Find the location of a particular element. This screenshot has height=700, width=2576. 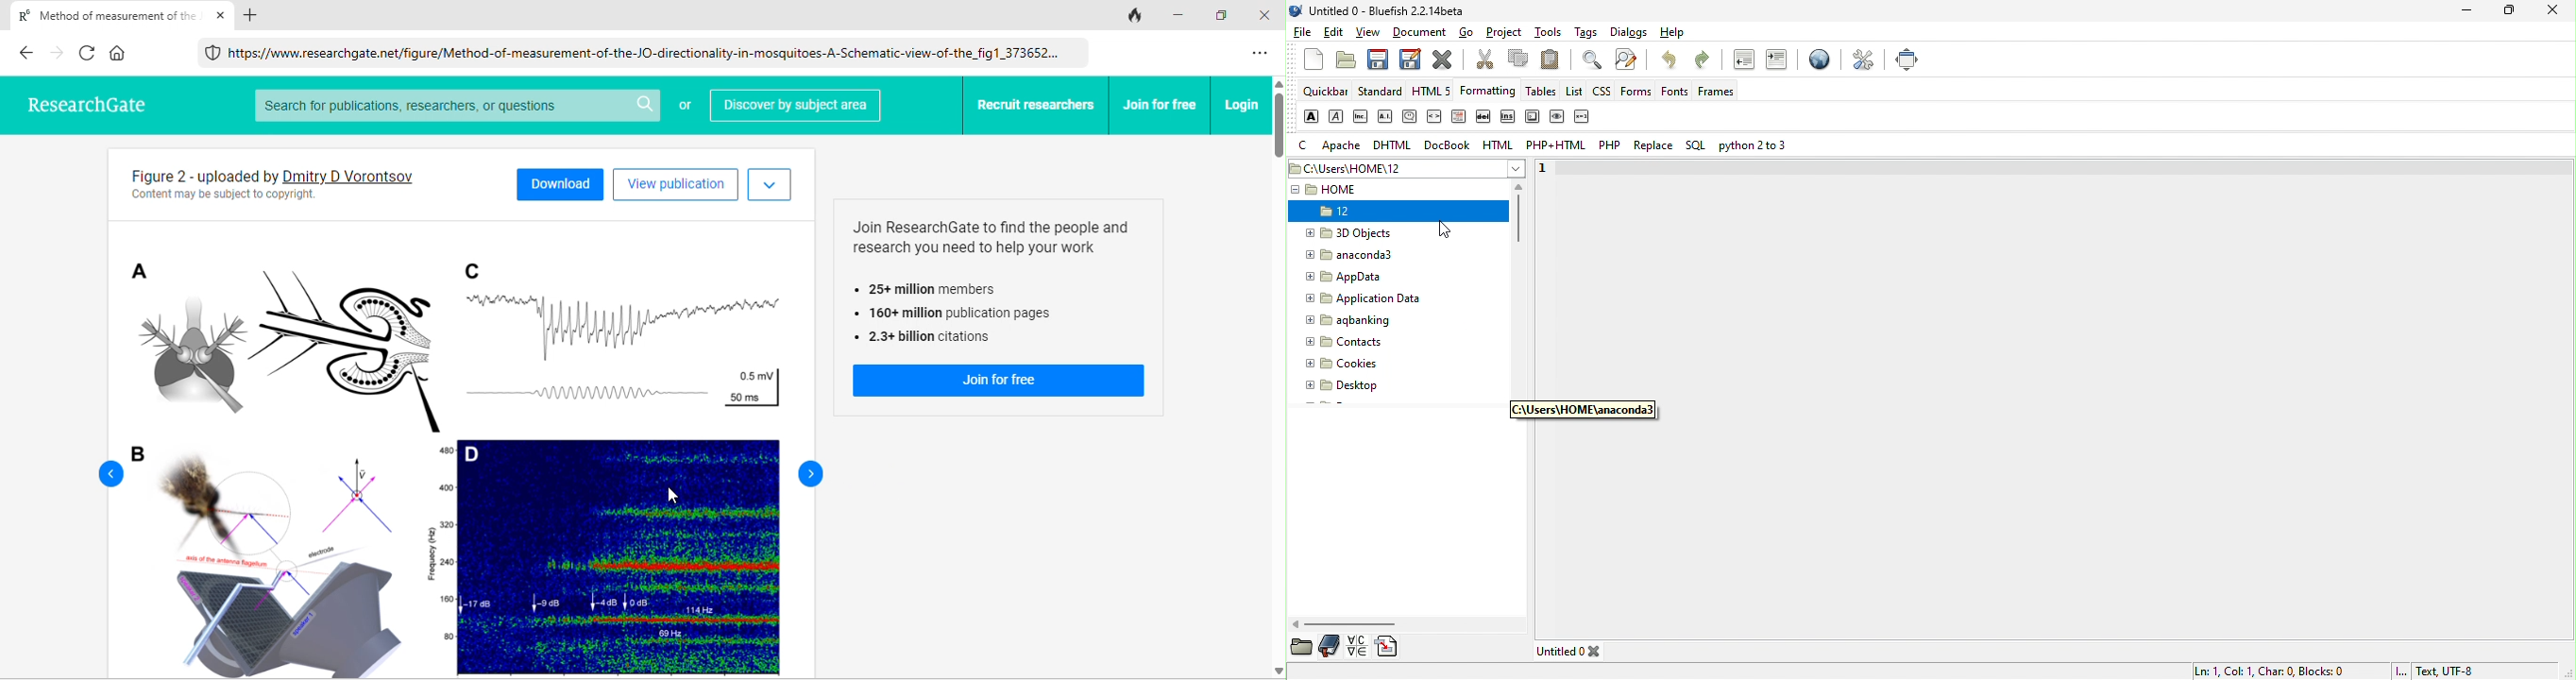

delete is located at coordinates (1485, 118).